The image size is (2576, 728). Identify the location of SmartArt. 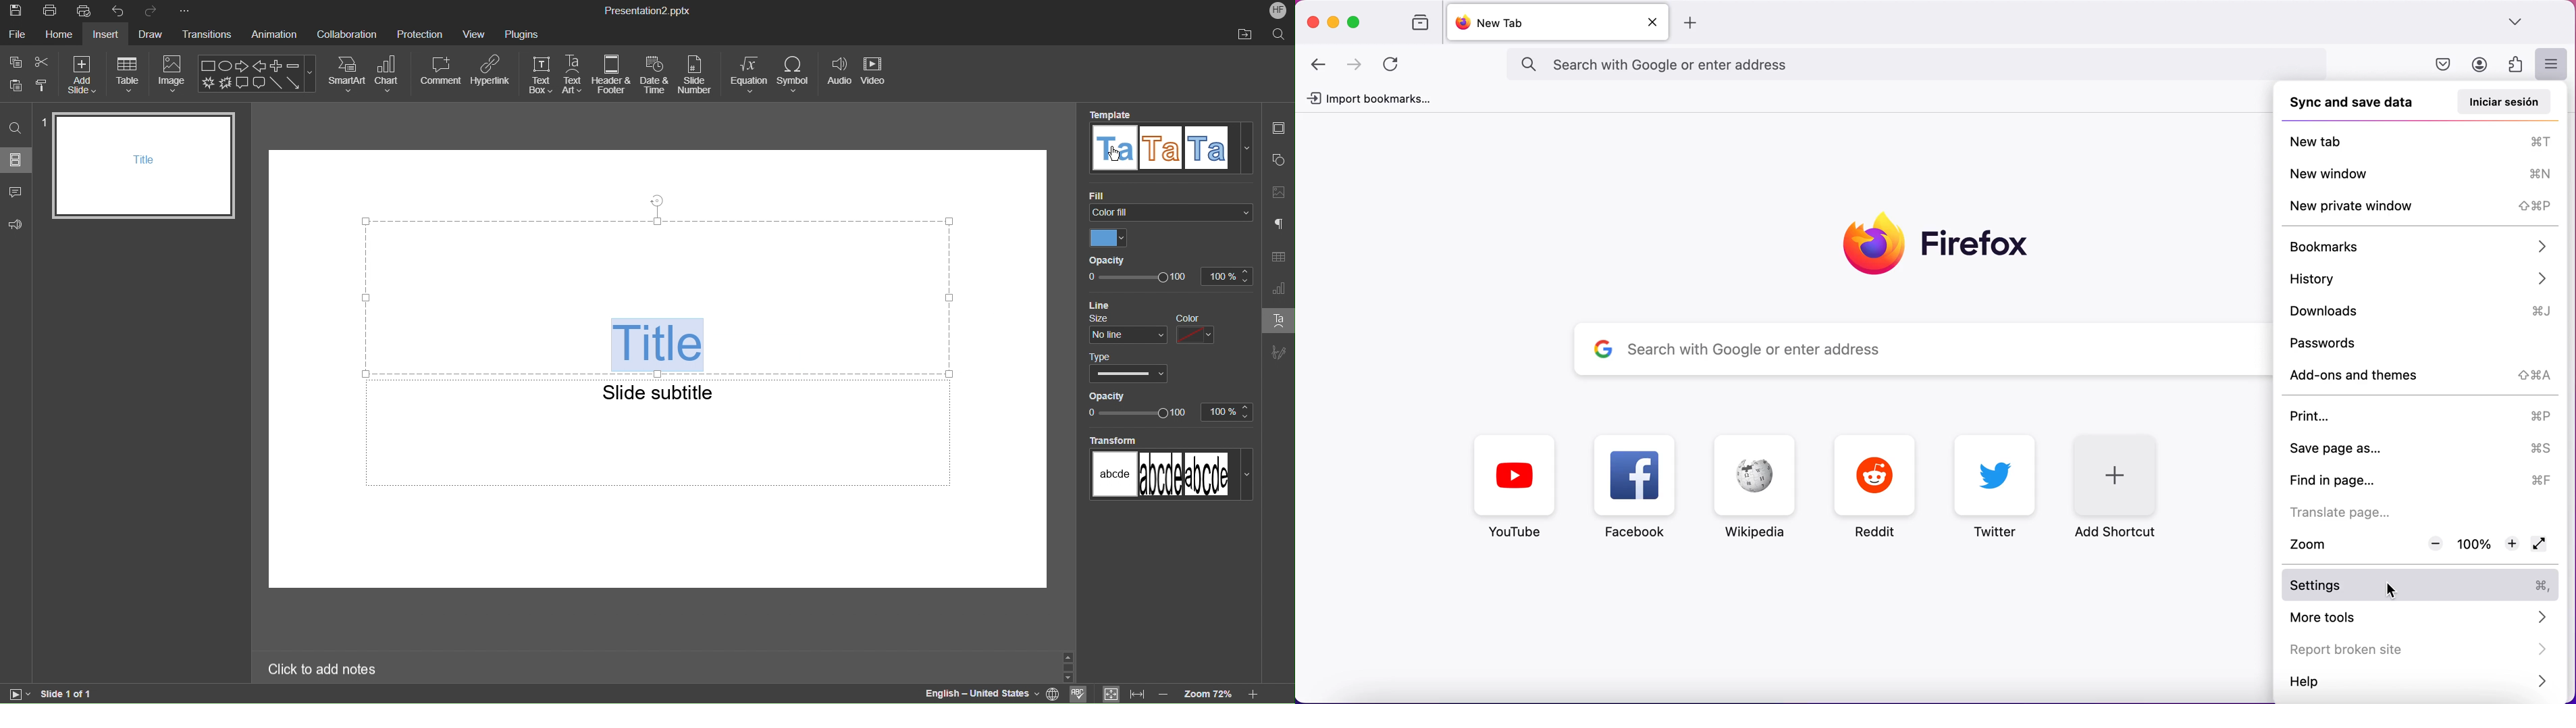
(347, 74).